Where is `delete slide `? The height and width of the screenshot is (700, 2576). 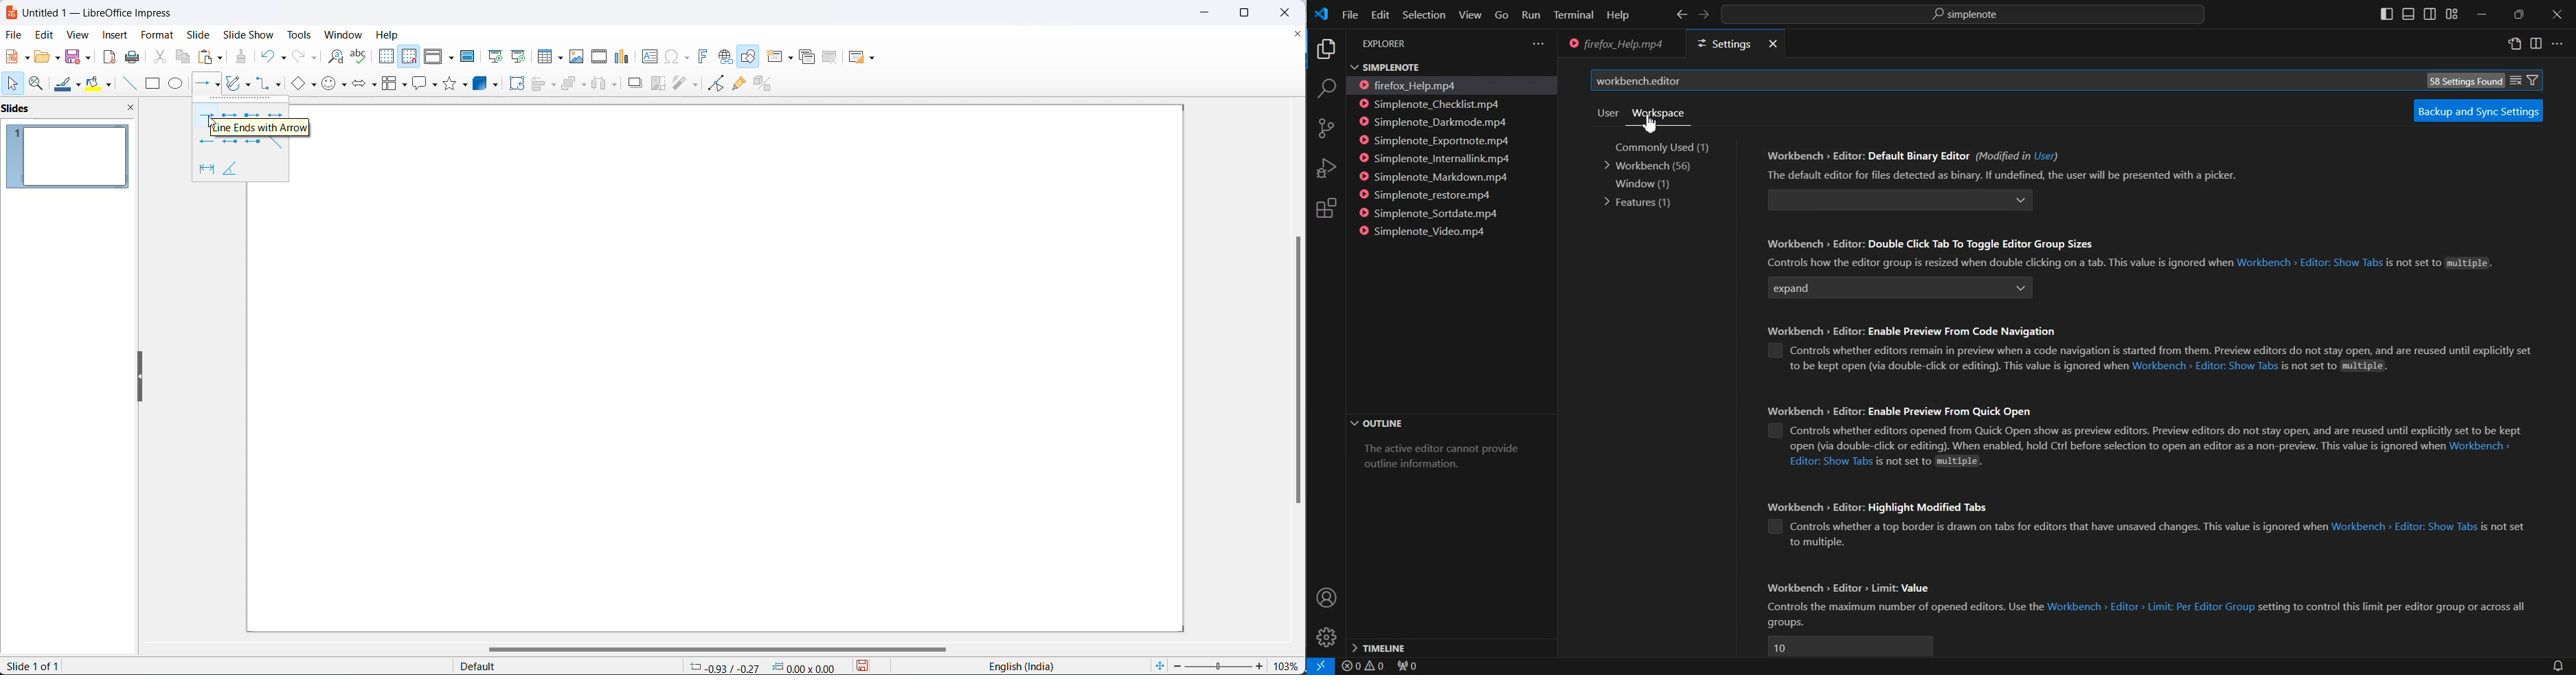
delete slide  is located at coordinates (830, 58).